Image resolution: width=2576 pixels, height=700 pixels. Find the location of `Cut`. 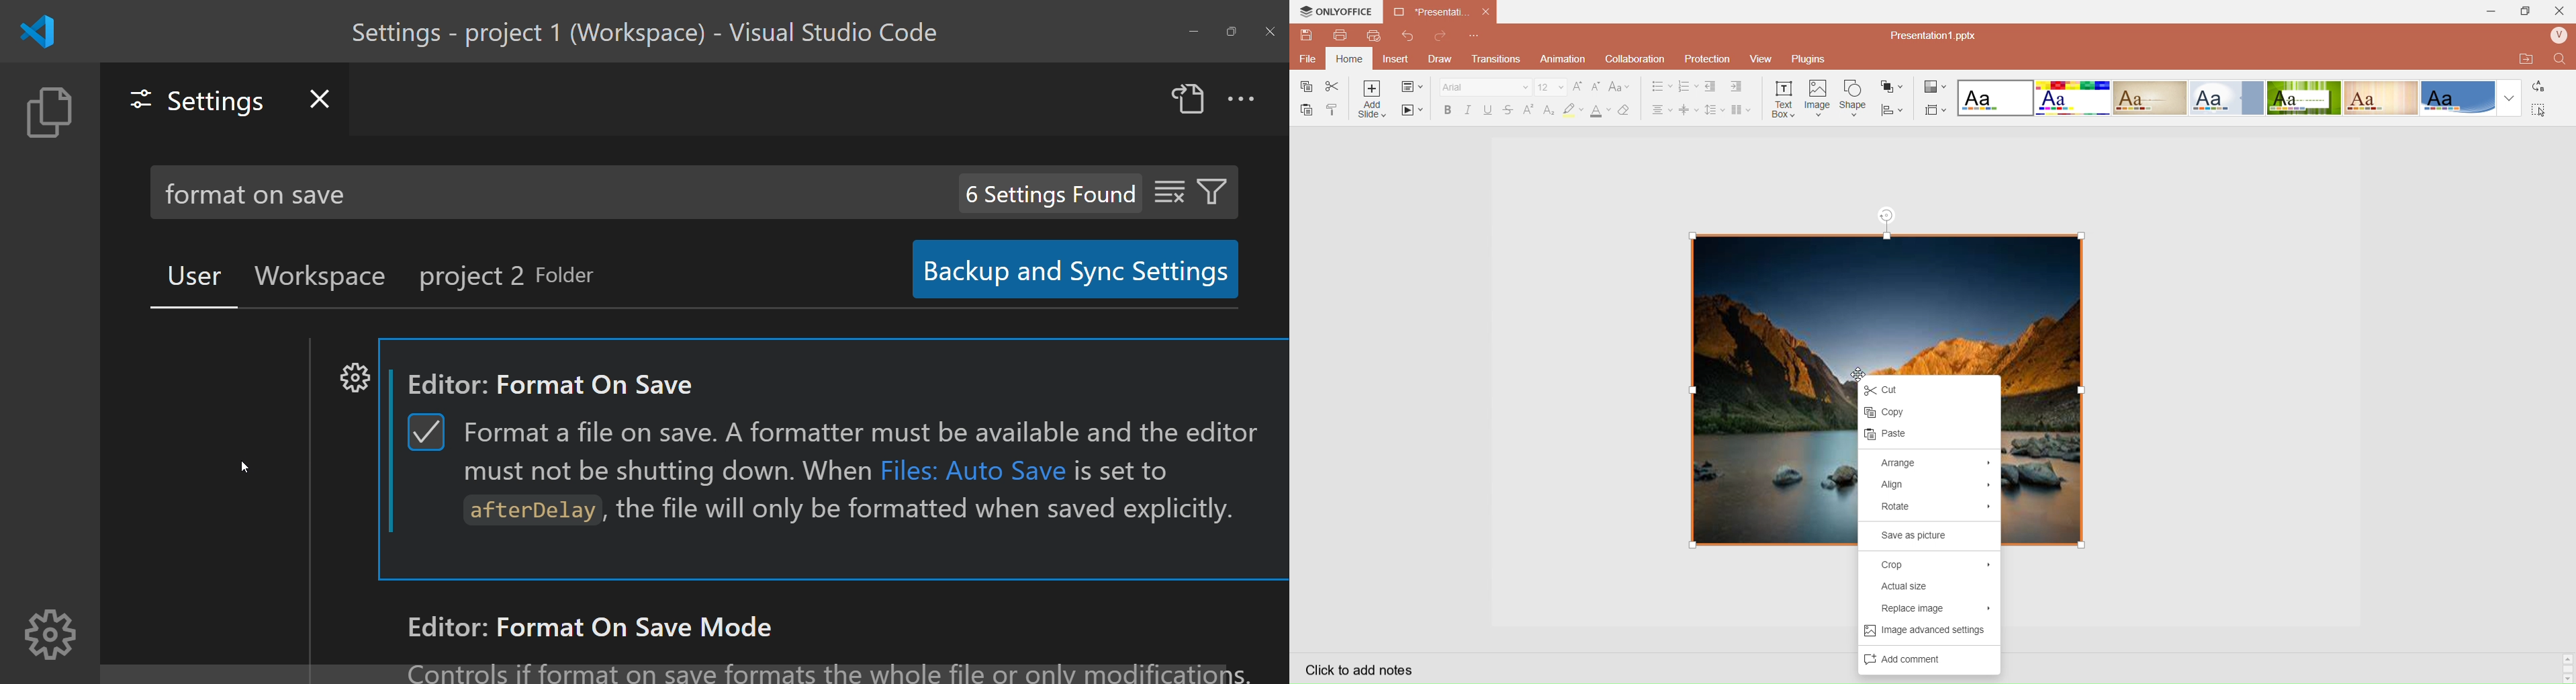

Cut is located at coordinates (1929, 388).